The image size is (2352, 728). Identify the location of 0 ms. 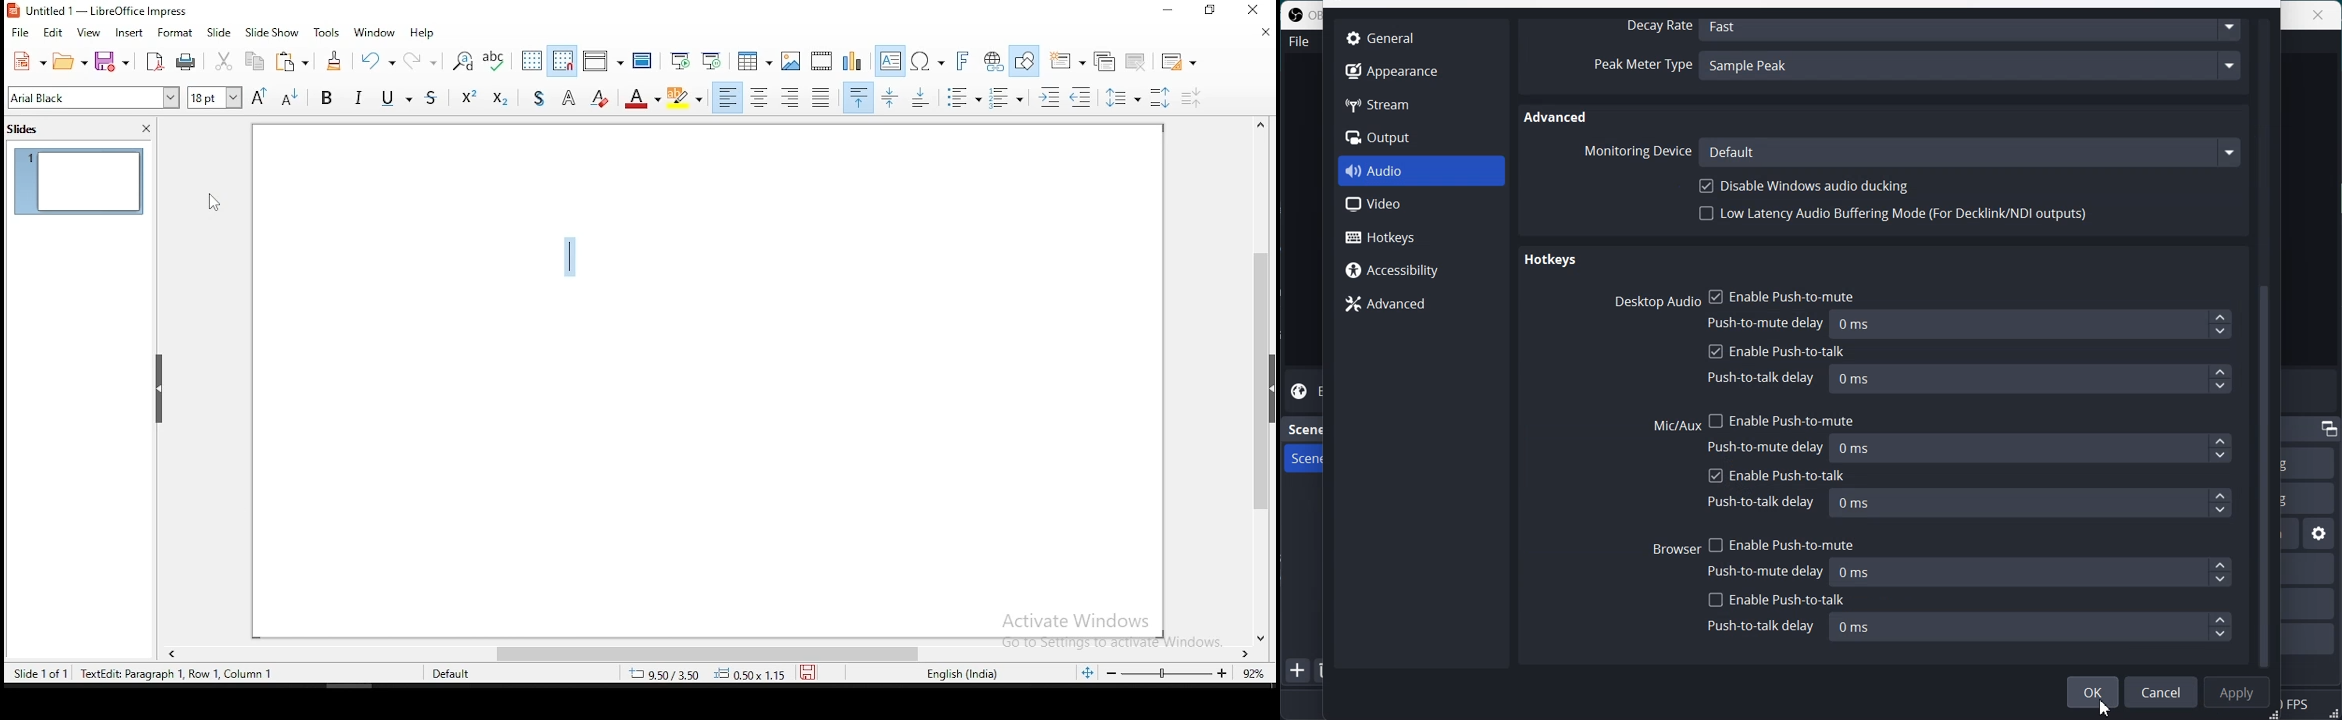
(2030, 379).